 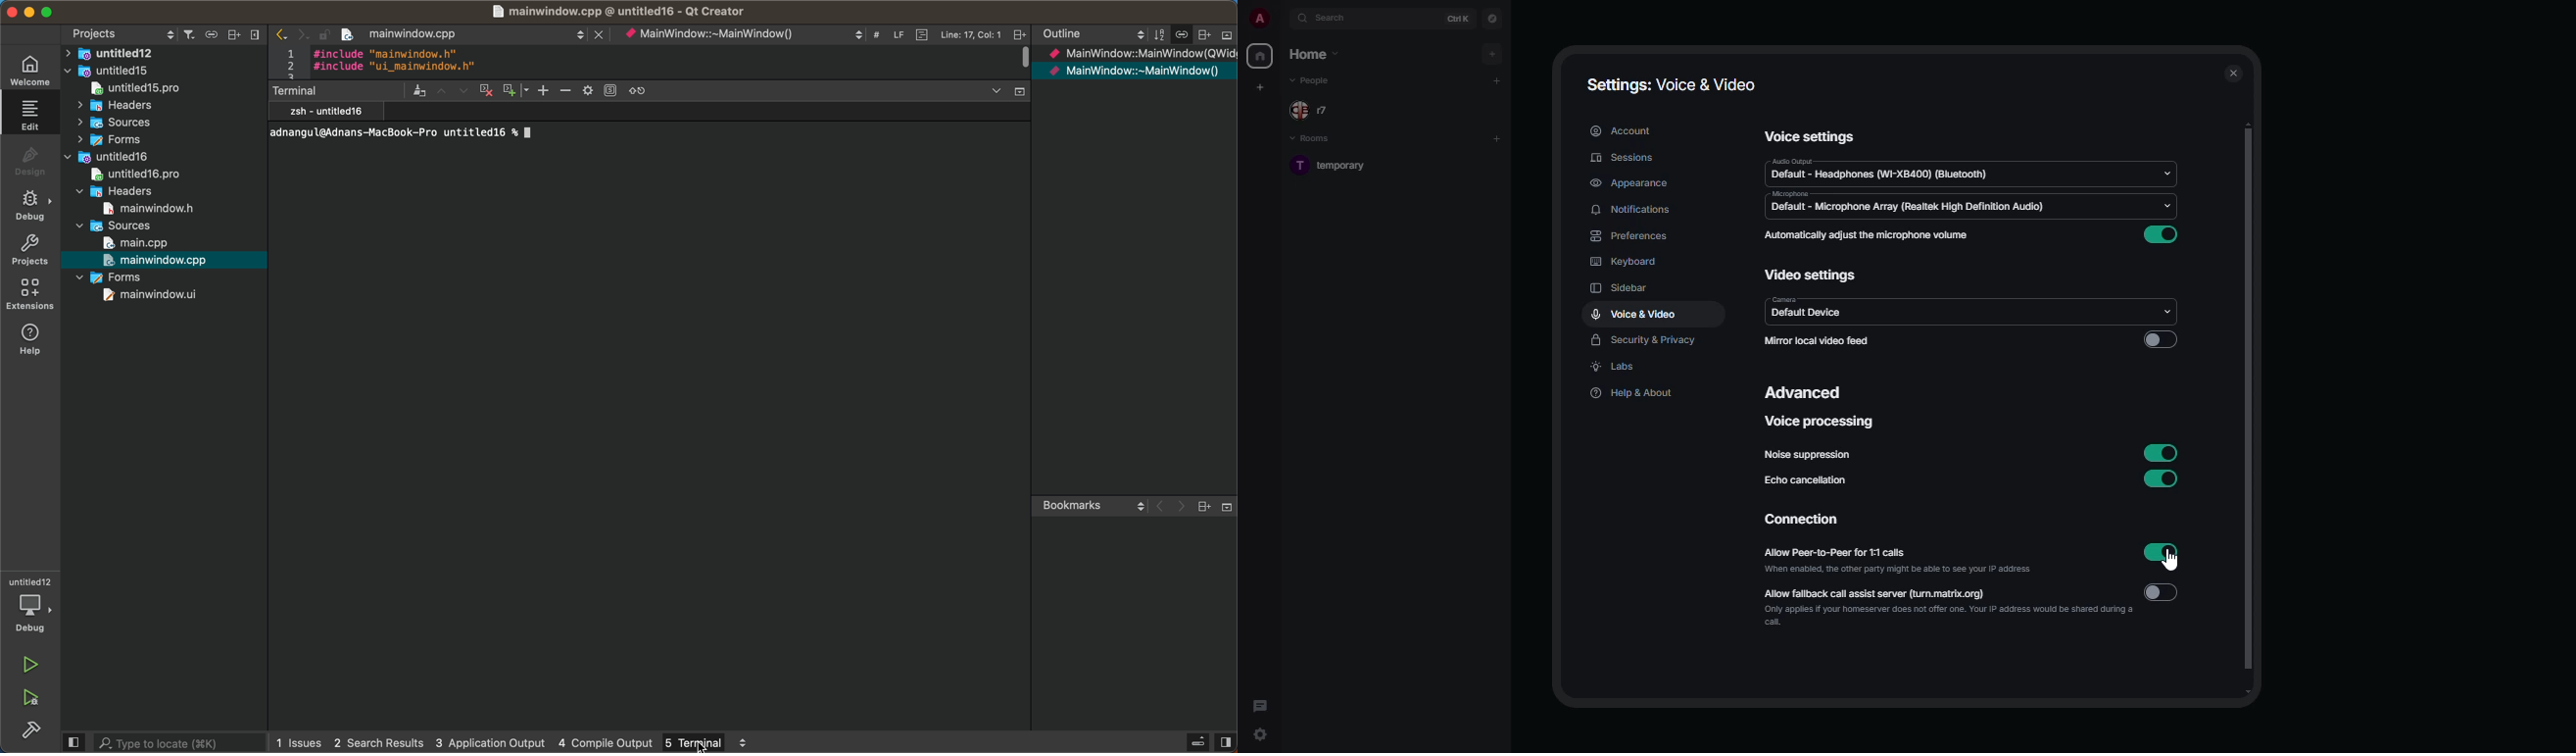 What do you see at coordinates (2165, 169) in the screenshot?
I see `drop down` at bounding box center [2165, 169].